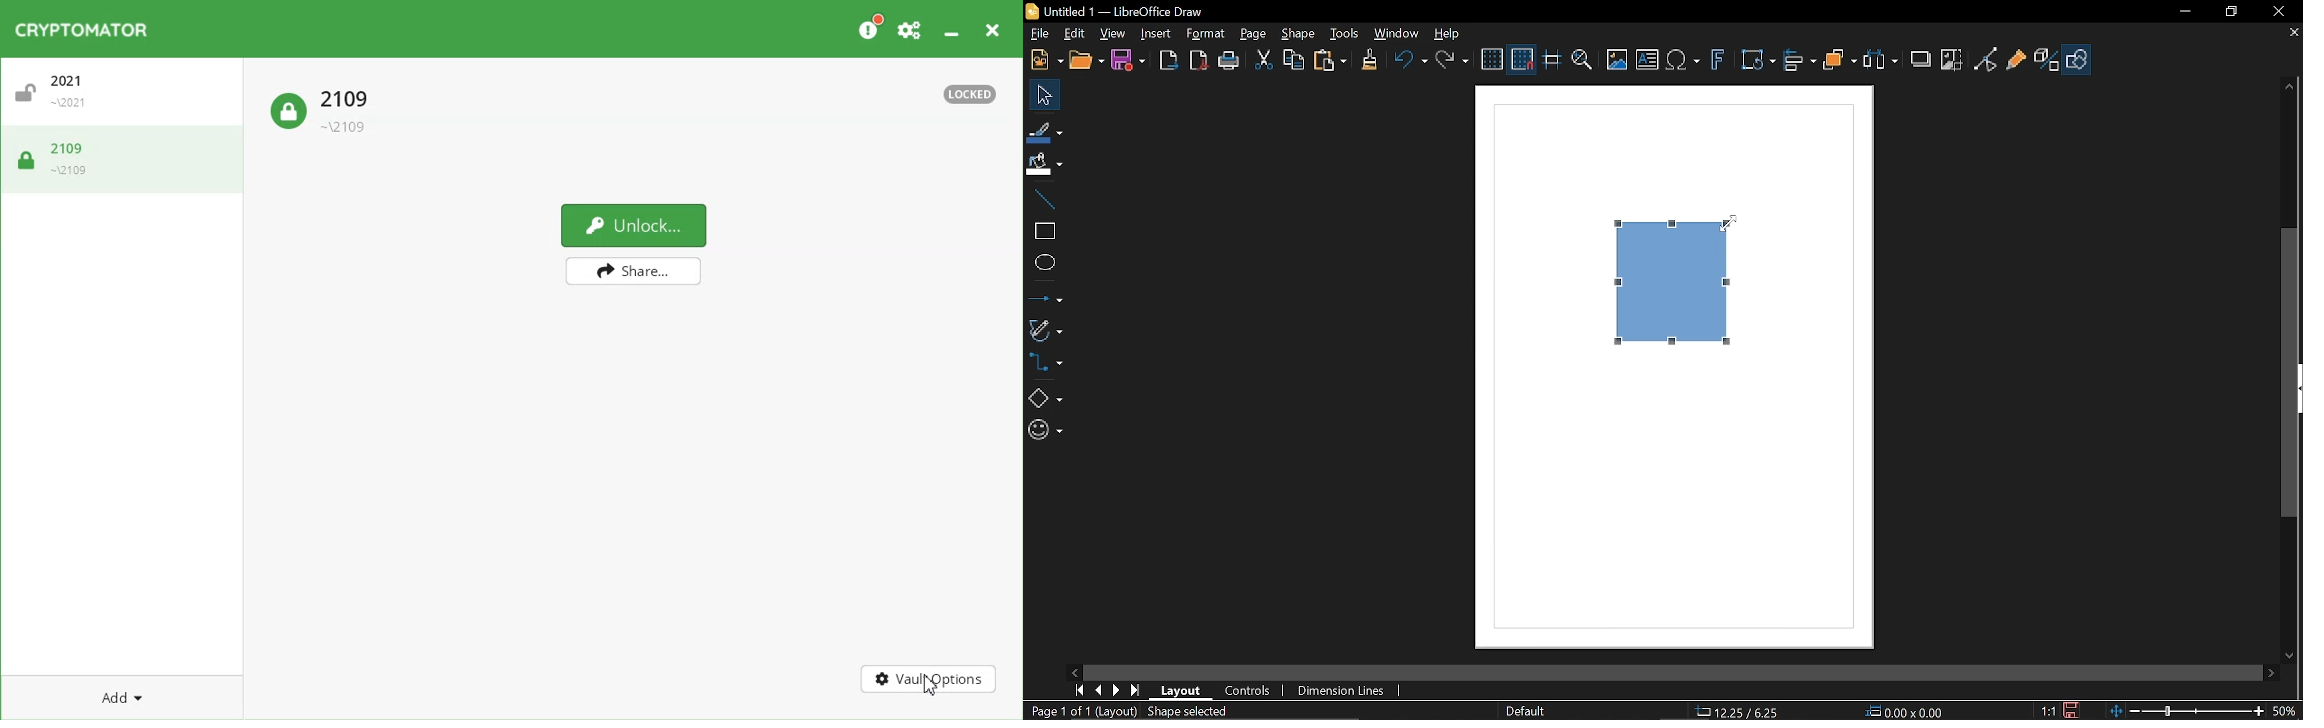 This screenshot has width=2324, height=728. What do you see at coordinates (1523, 61) in the screenshot?
I see `Snap to grid` at bounding box center [1523, 61].